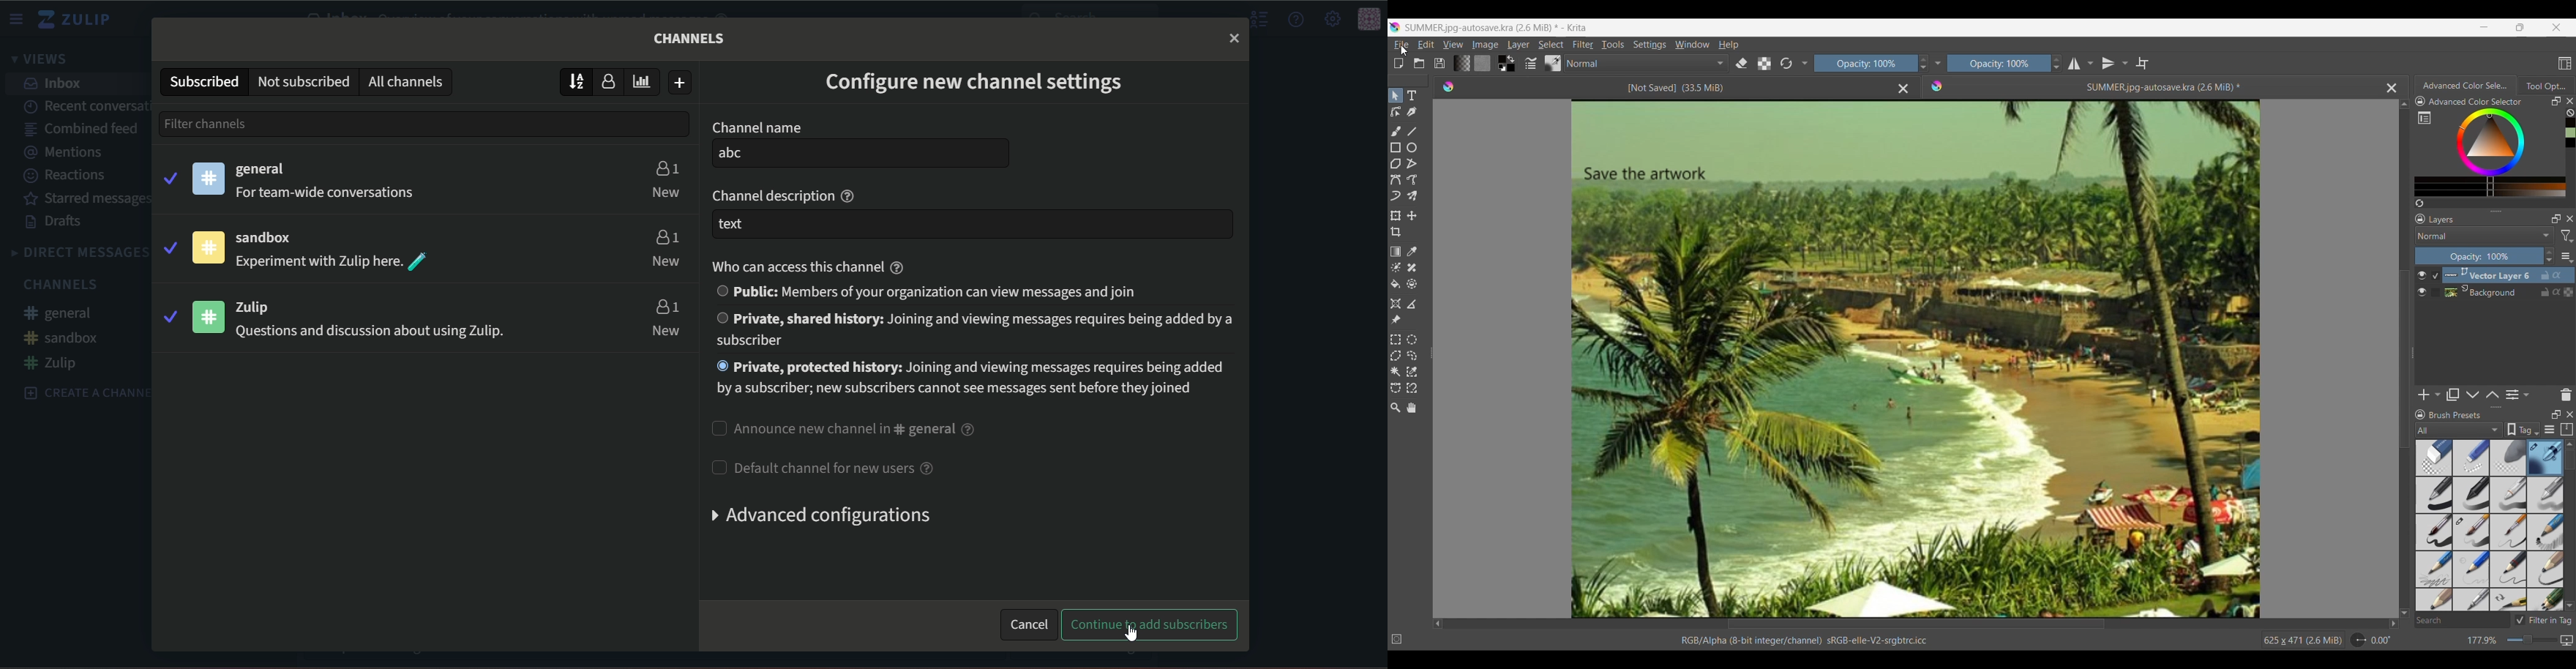 This screenshot has width=2576, height=672. I want to click on Tools, so click(1613, 45).